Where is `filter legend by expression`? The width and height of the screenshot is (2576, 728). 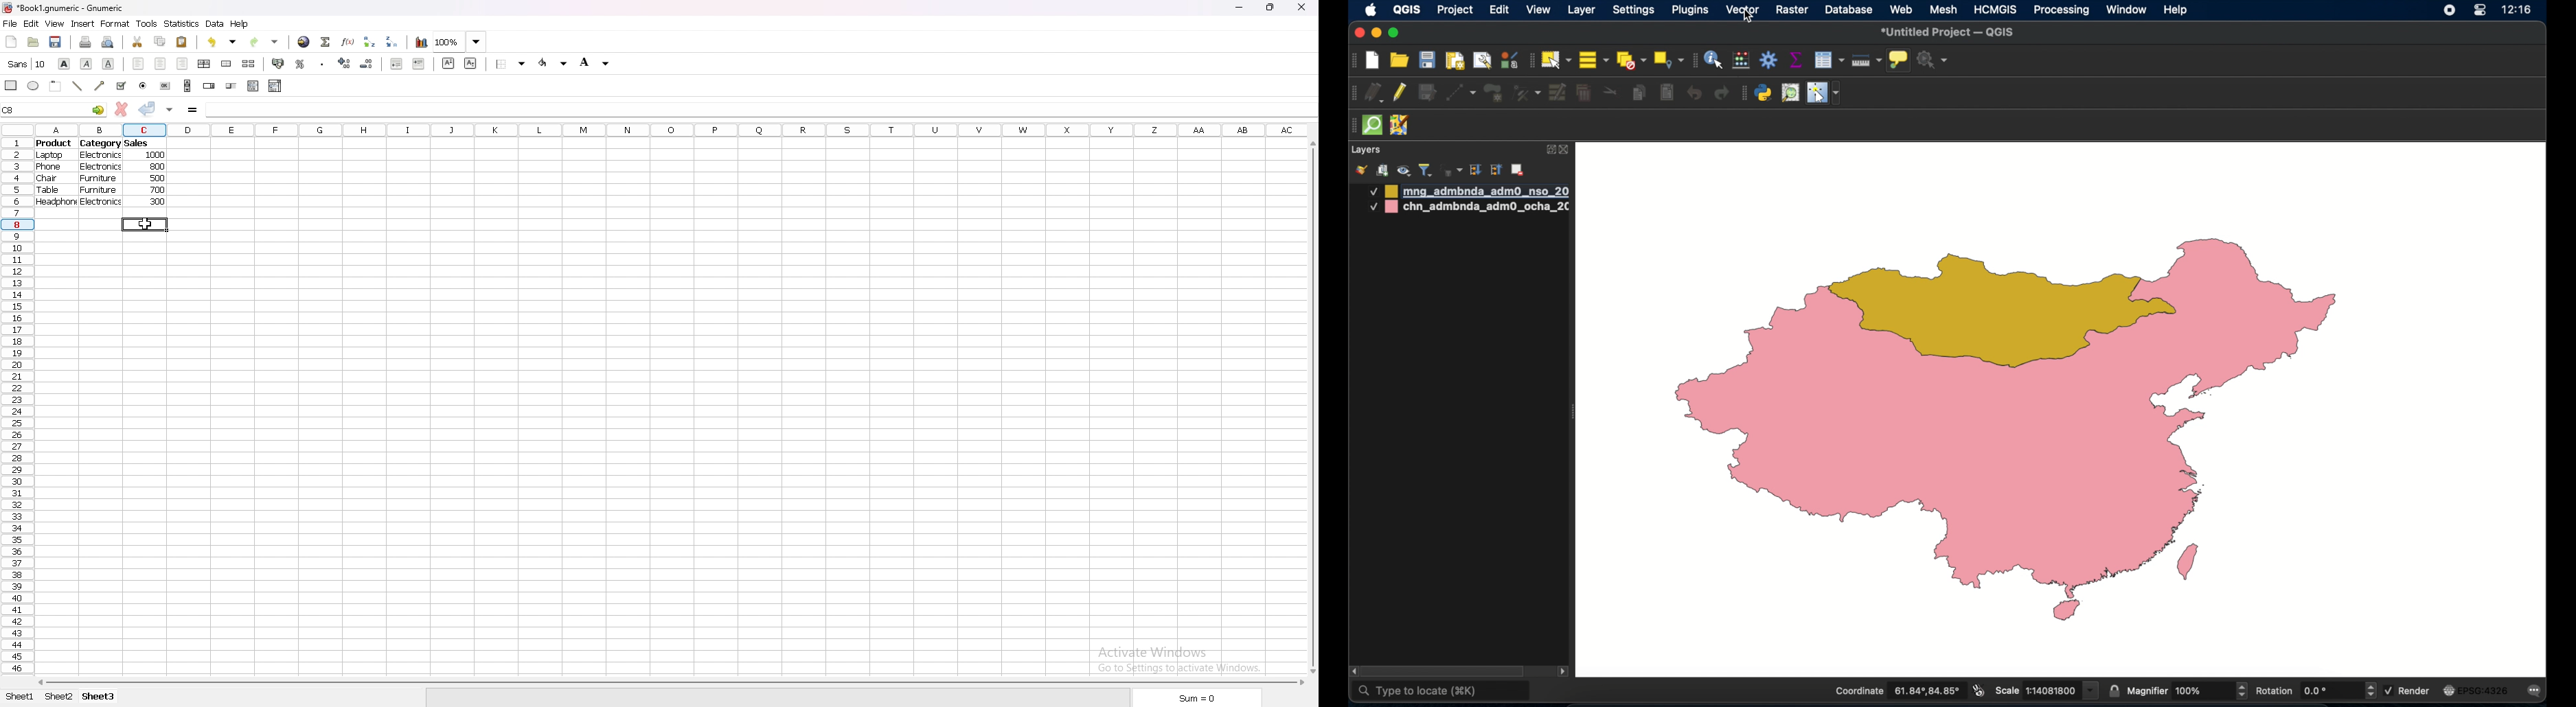 filter legend by expression is located at coordinates (1450, 169).